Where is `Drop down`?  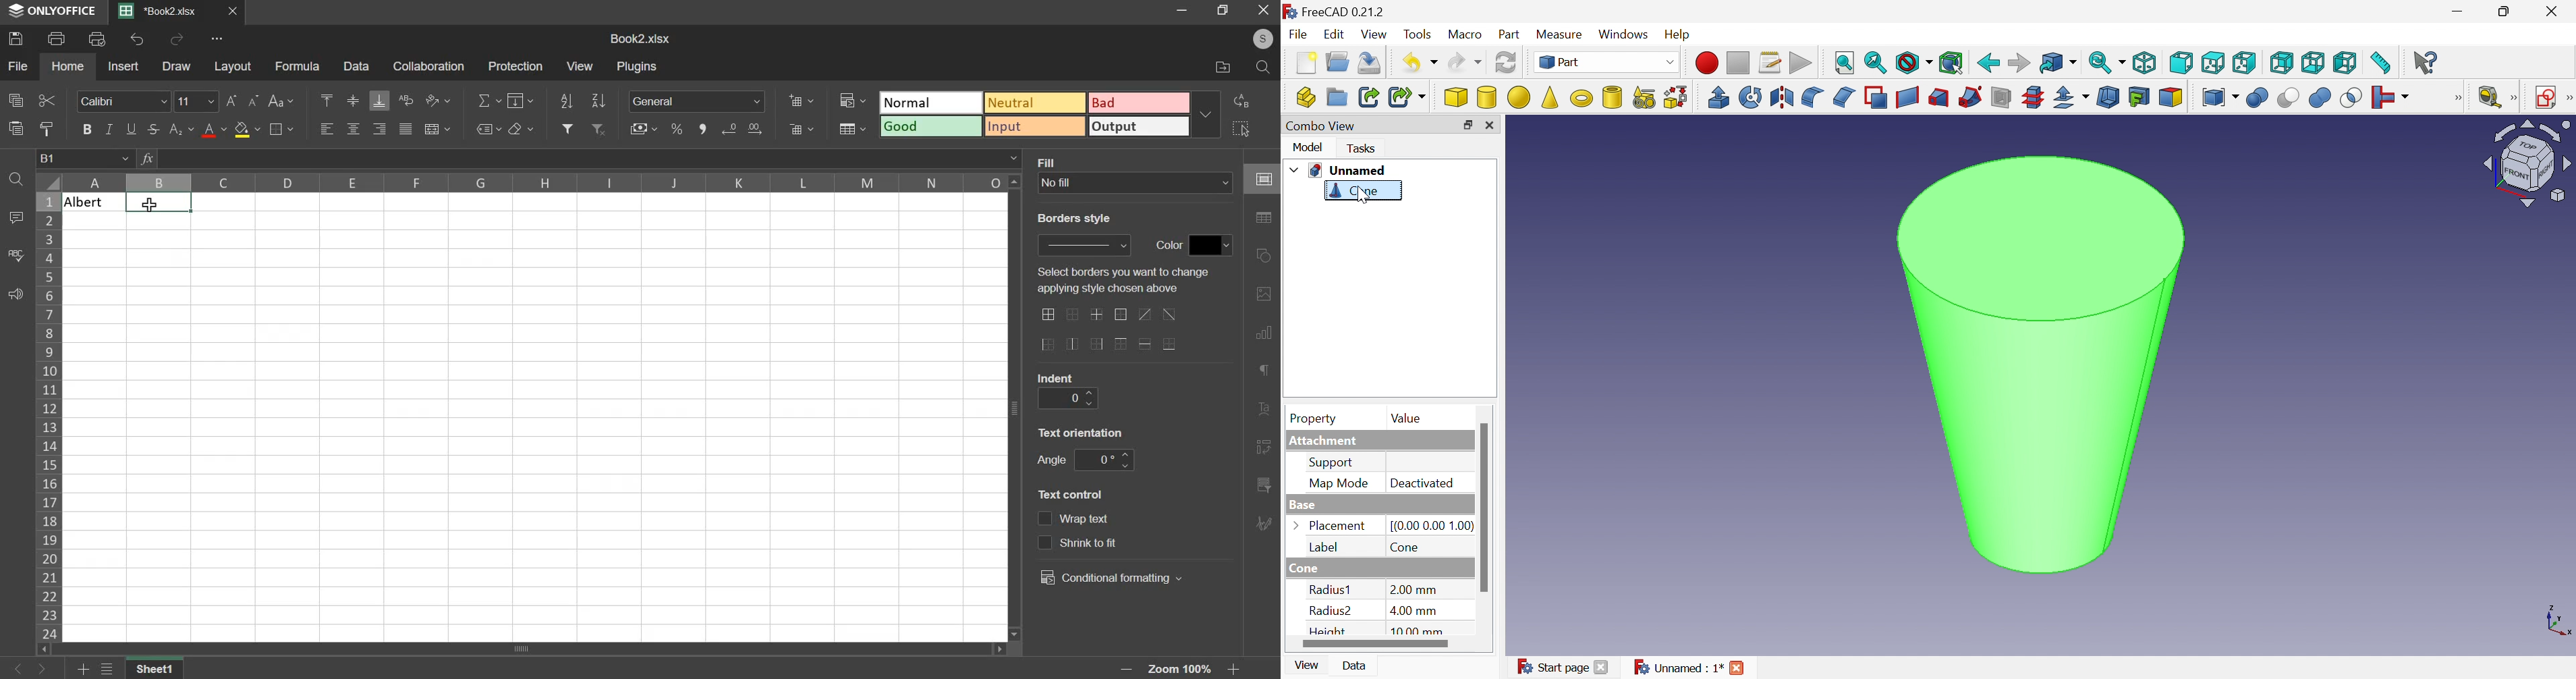
Drop down is located at coordinates (1292, 171).